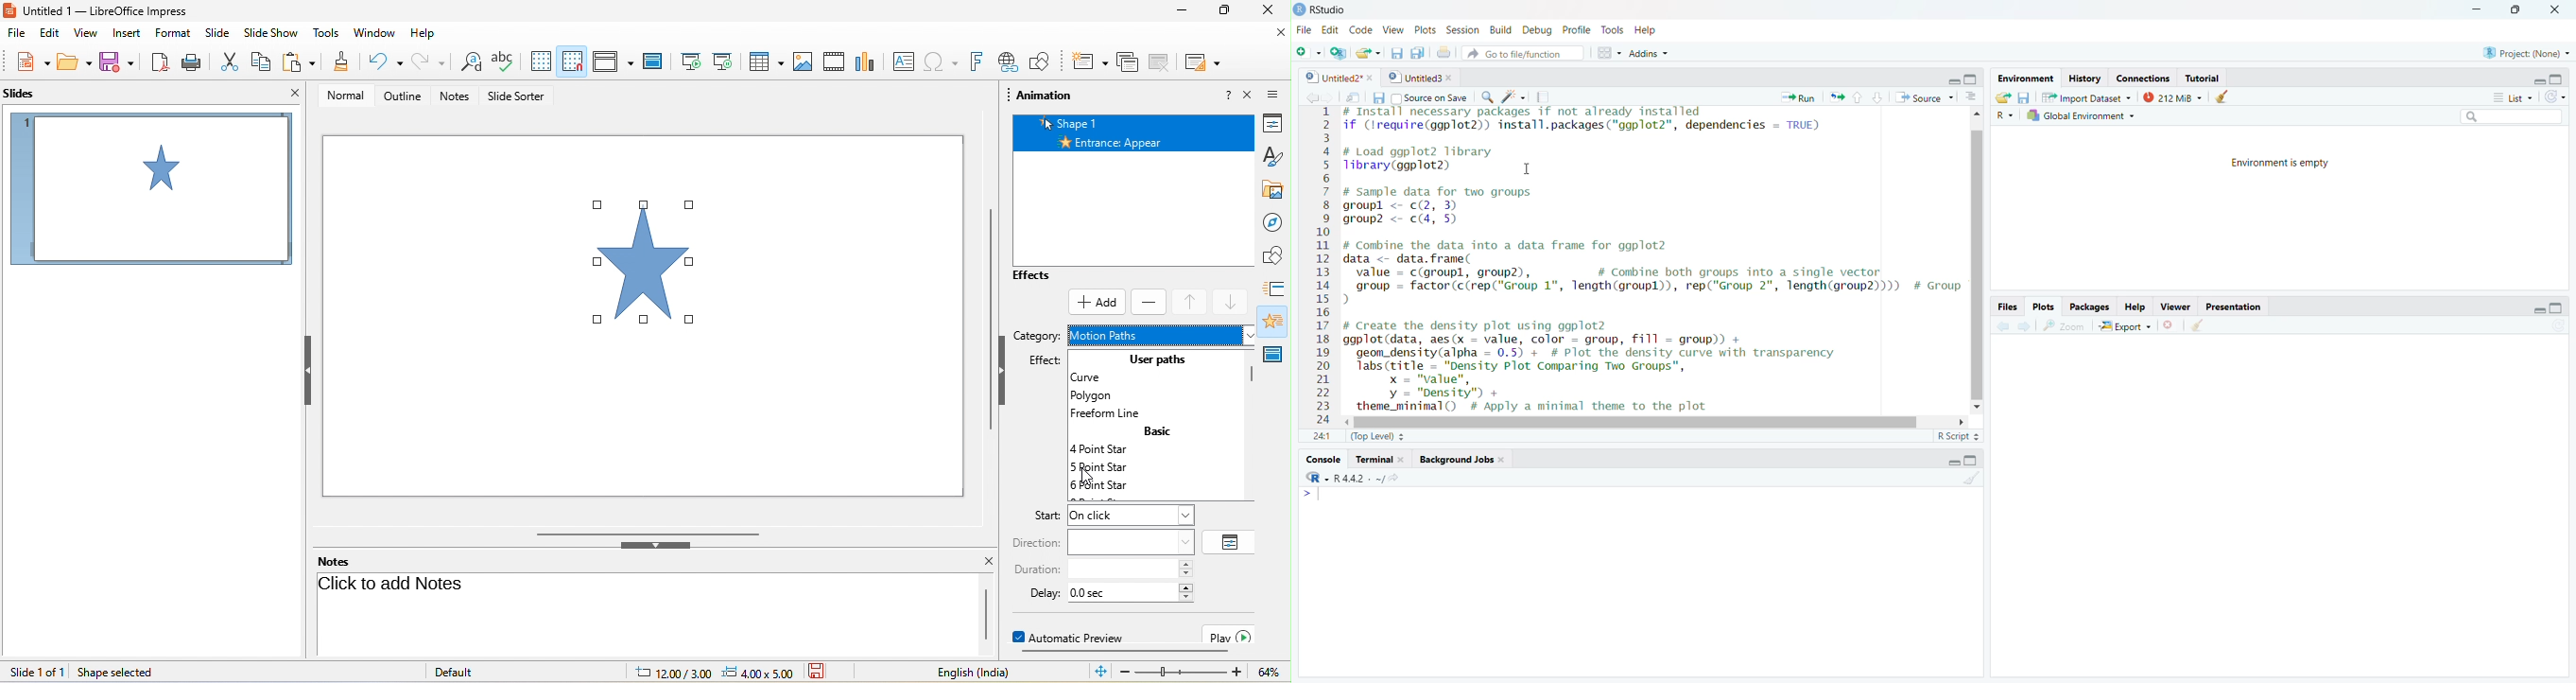  What do you see at coordinates (572, 59) in the screenshot?
I see `snap to grid` at bounding box center [572, 59].